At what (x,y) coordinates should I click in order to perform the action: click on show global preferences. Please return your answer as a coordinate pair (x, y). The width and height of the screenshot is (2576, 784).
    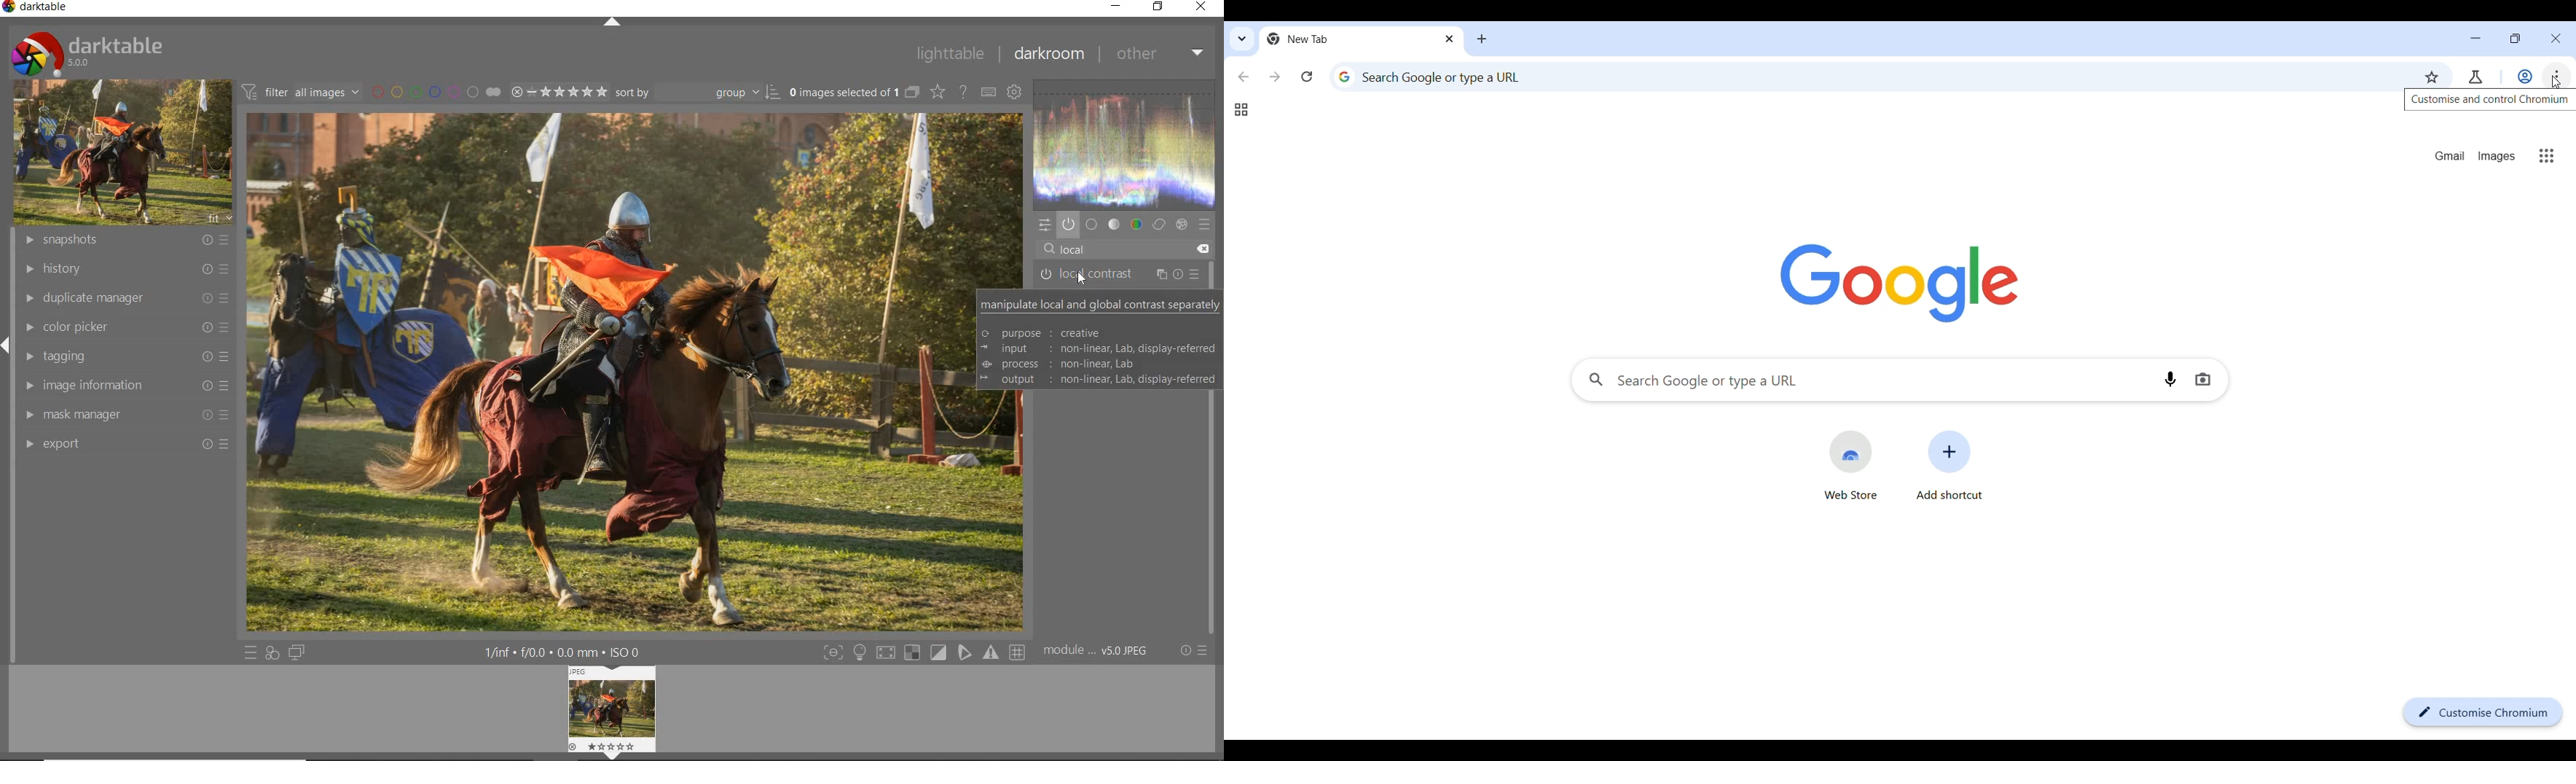
    Looking at the image, I should click on (1015, 94).